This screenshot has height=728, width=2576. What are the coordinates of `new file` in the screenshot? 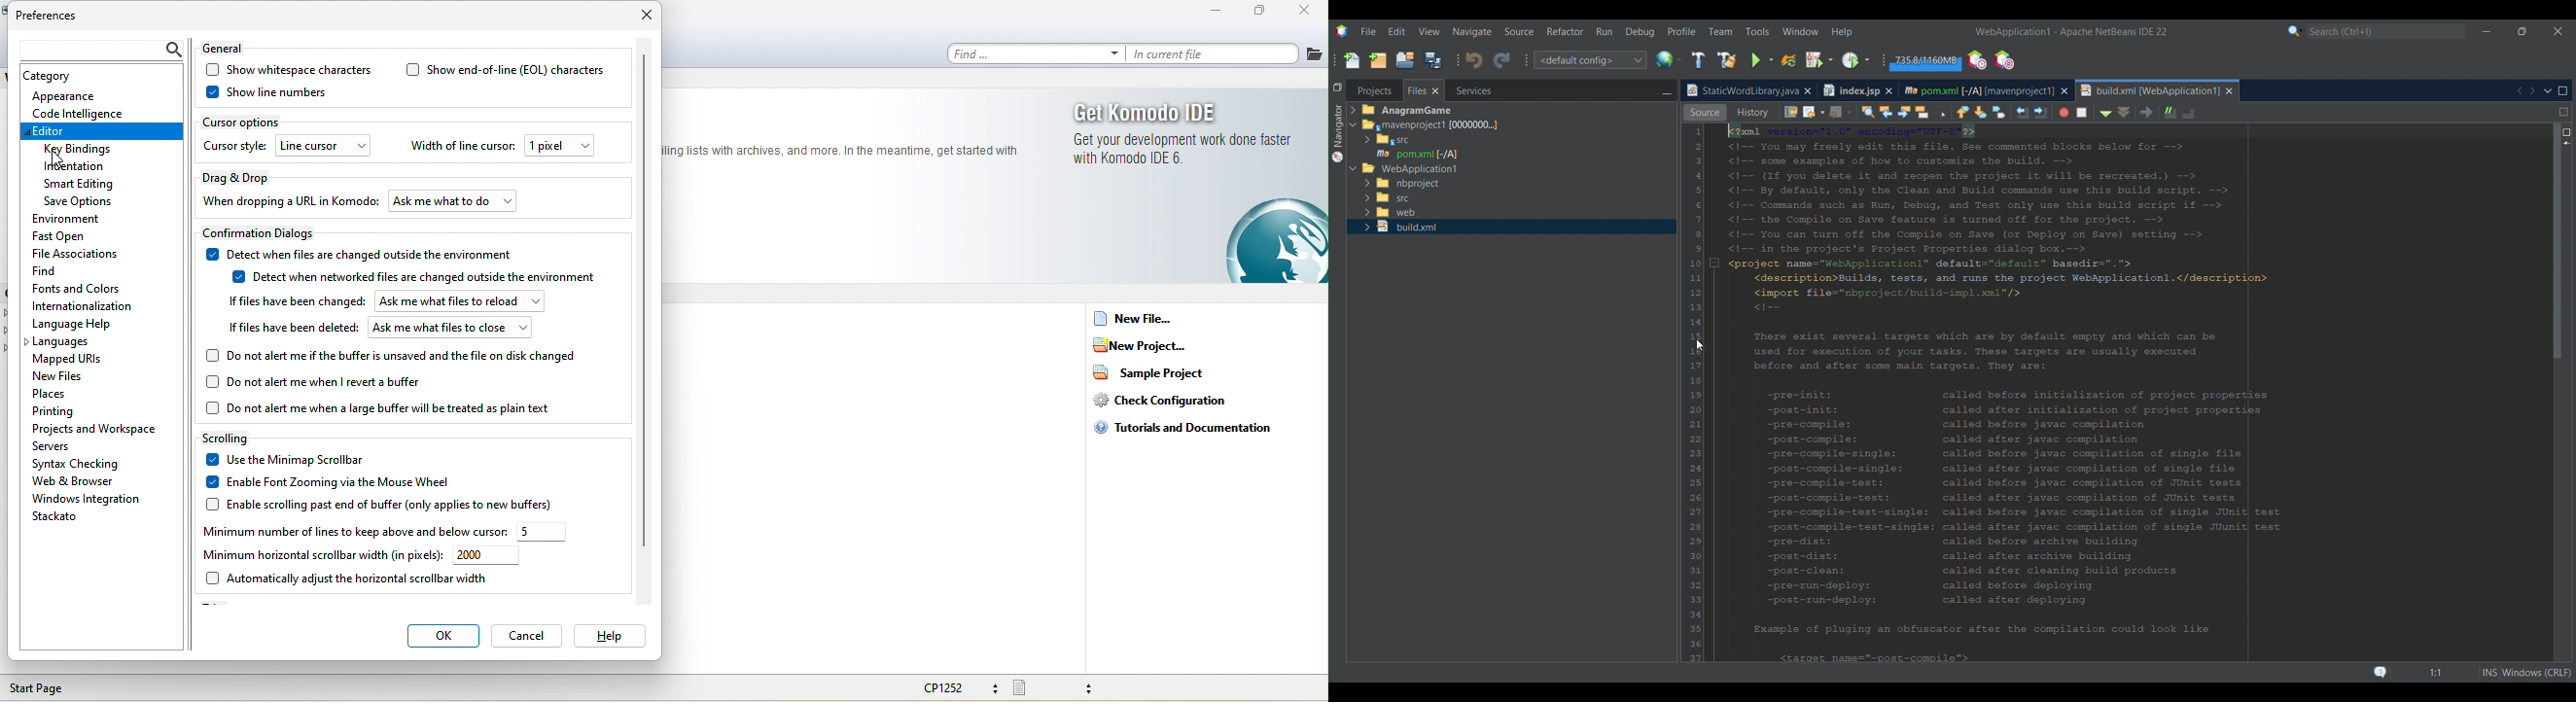 It's located at (1136, 319).